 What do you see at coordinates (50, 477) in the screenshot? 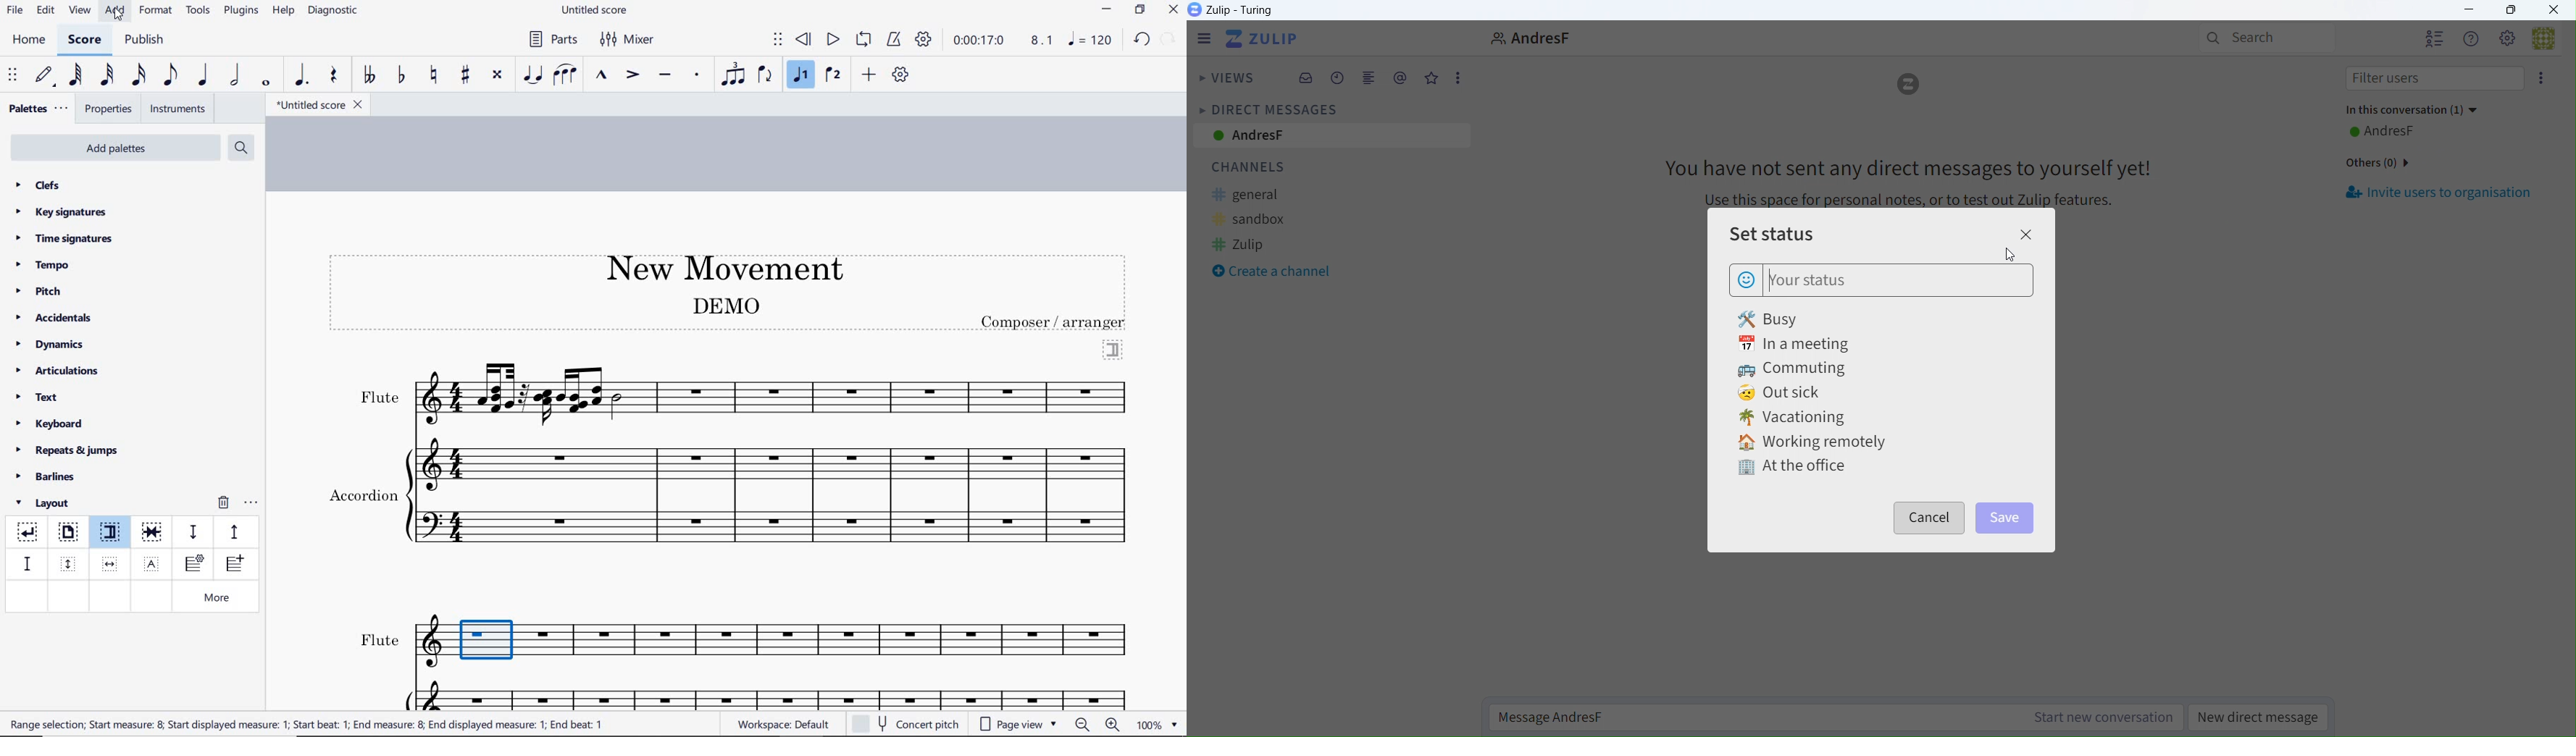
I see `barlines` at bounding box center [50, 477].